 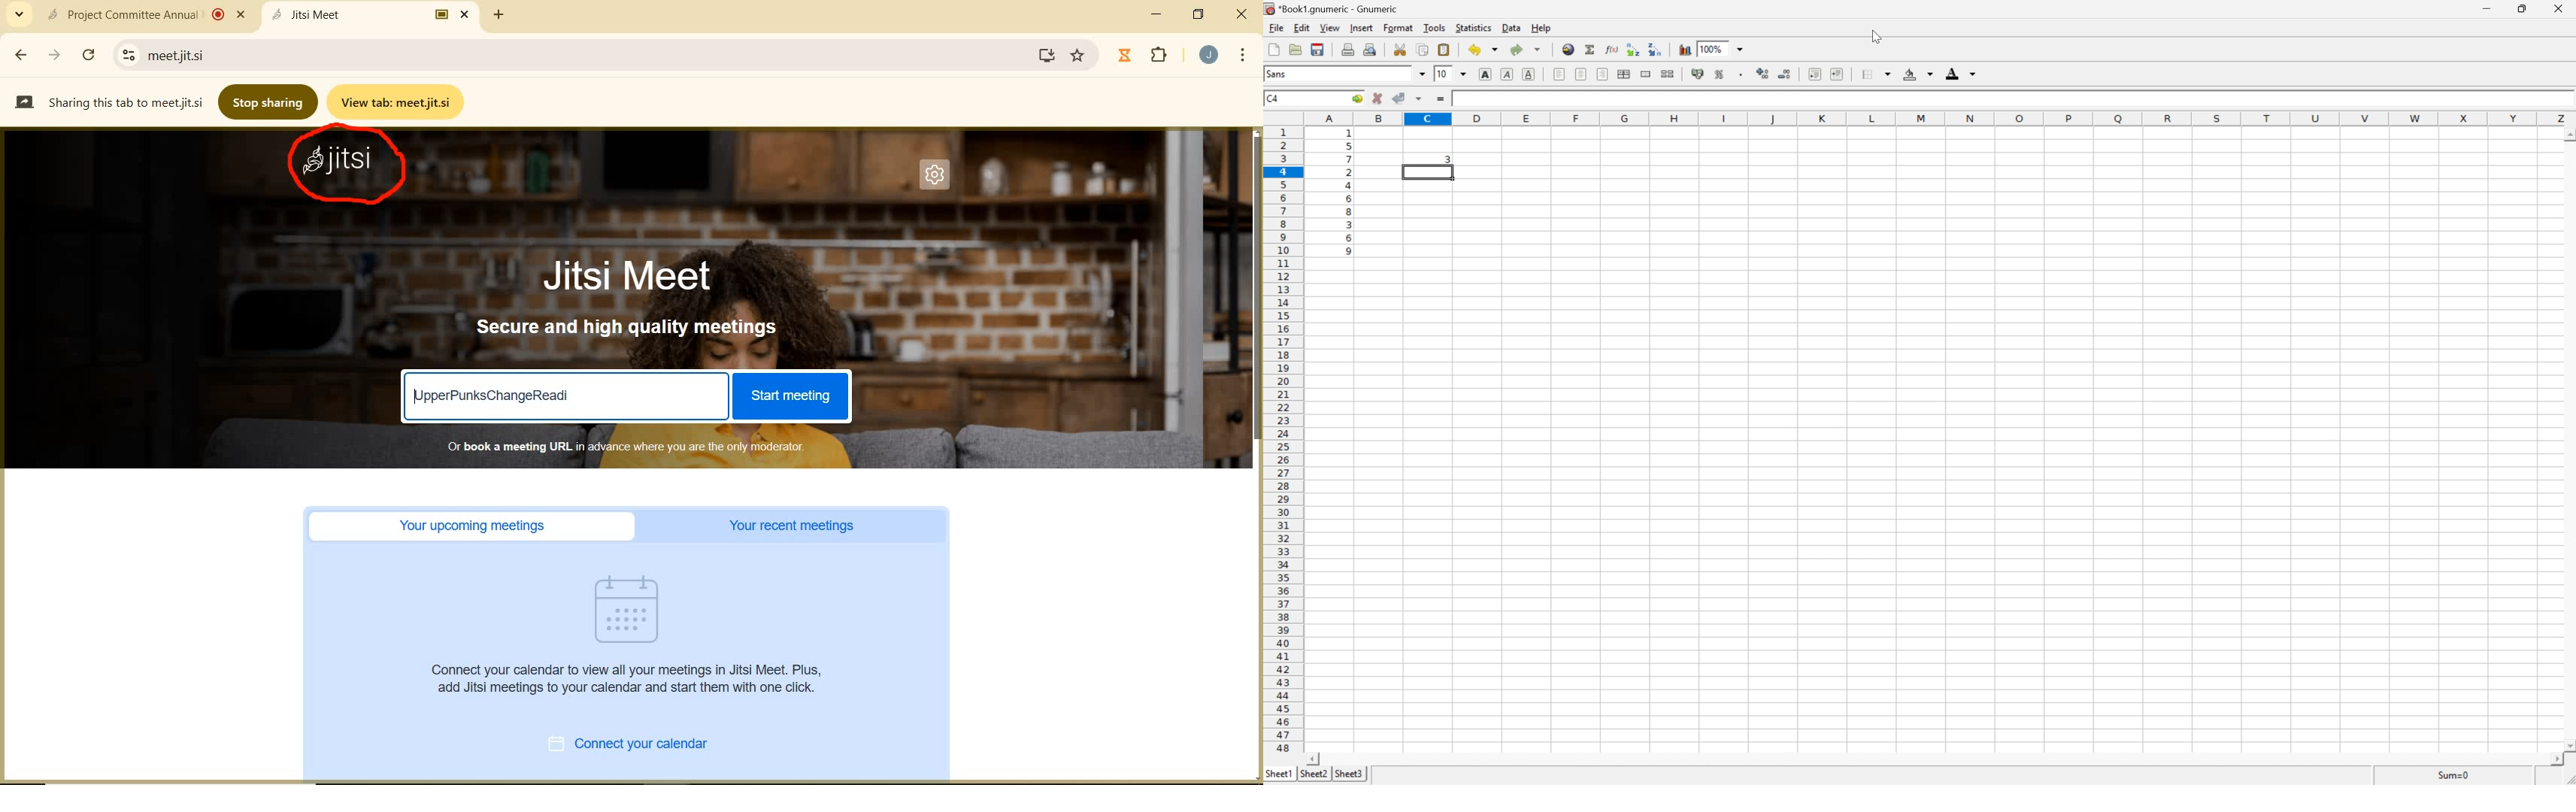 I want to click on restore down, so click(x=2525, y=9).